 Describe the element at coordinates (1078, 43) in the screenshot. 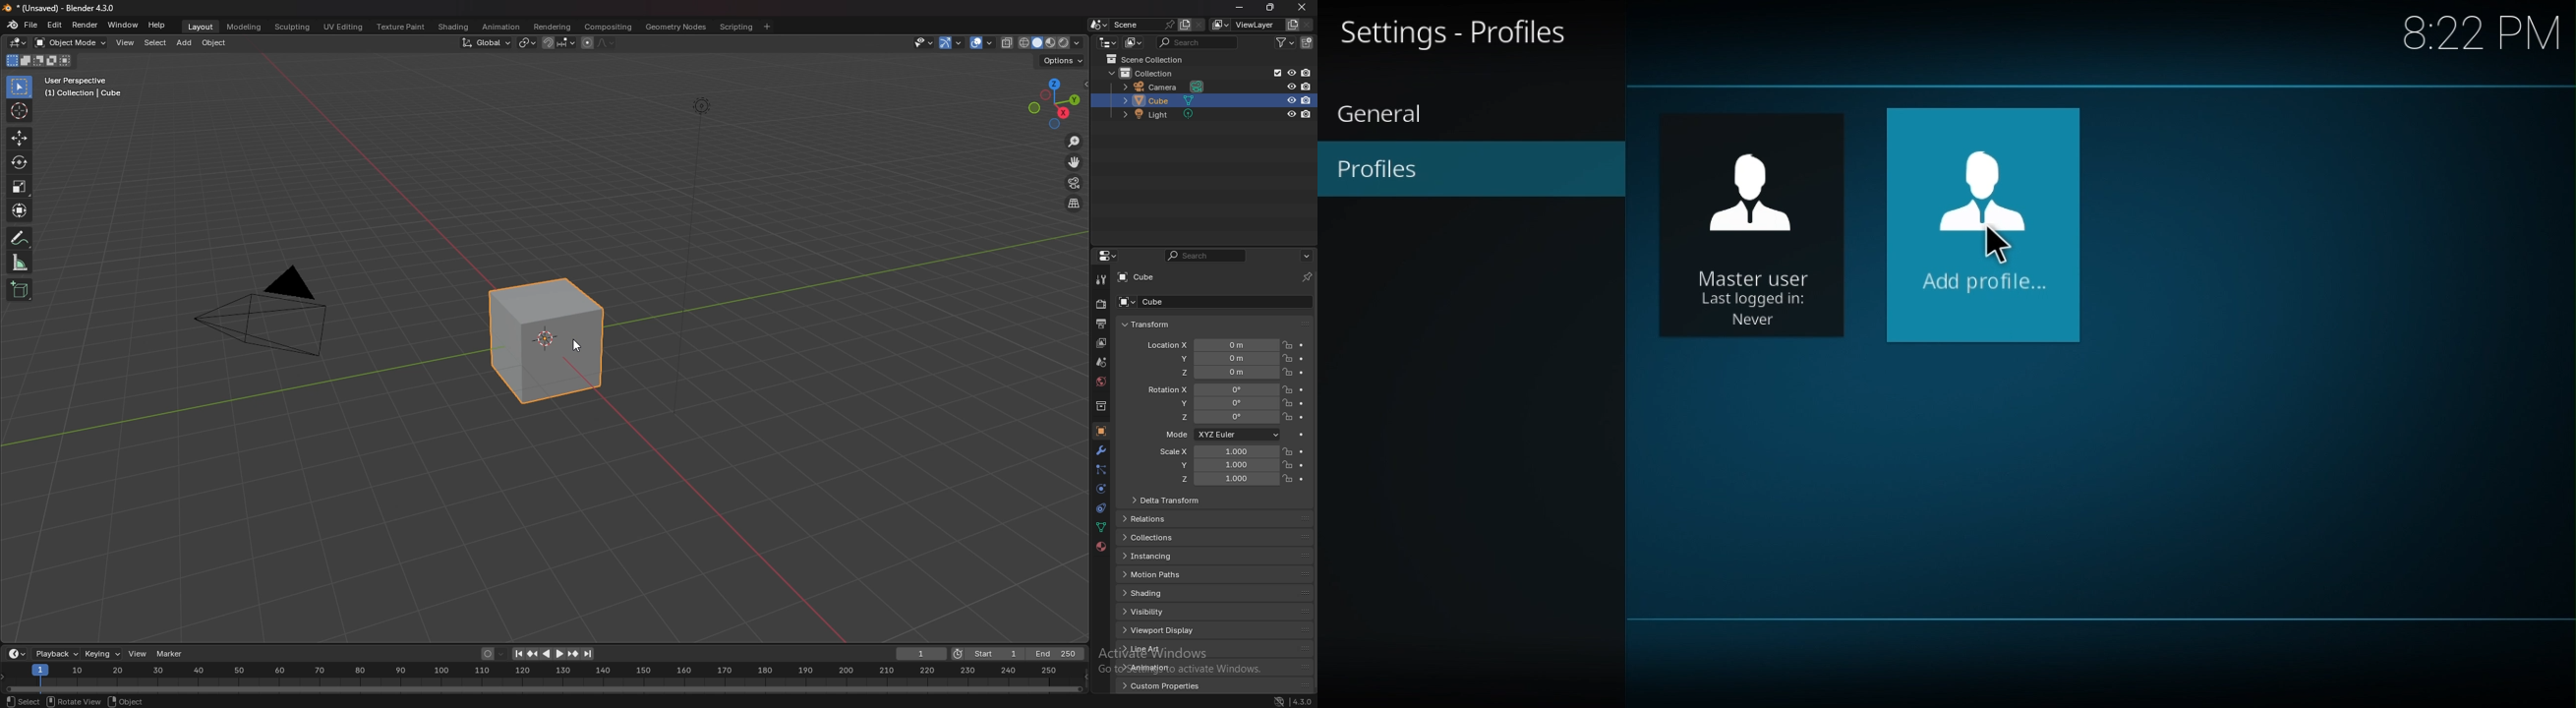

I see `shading` at that location.